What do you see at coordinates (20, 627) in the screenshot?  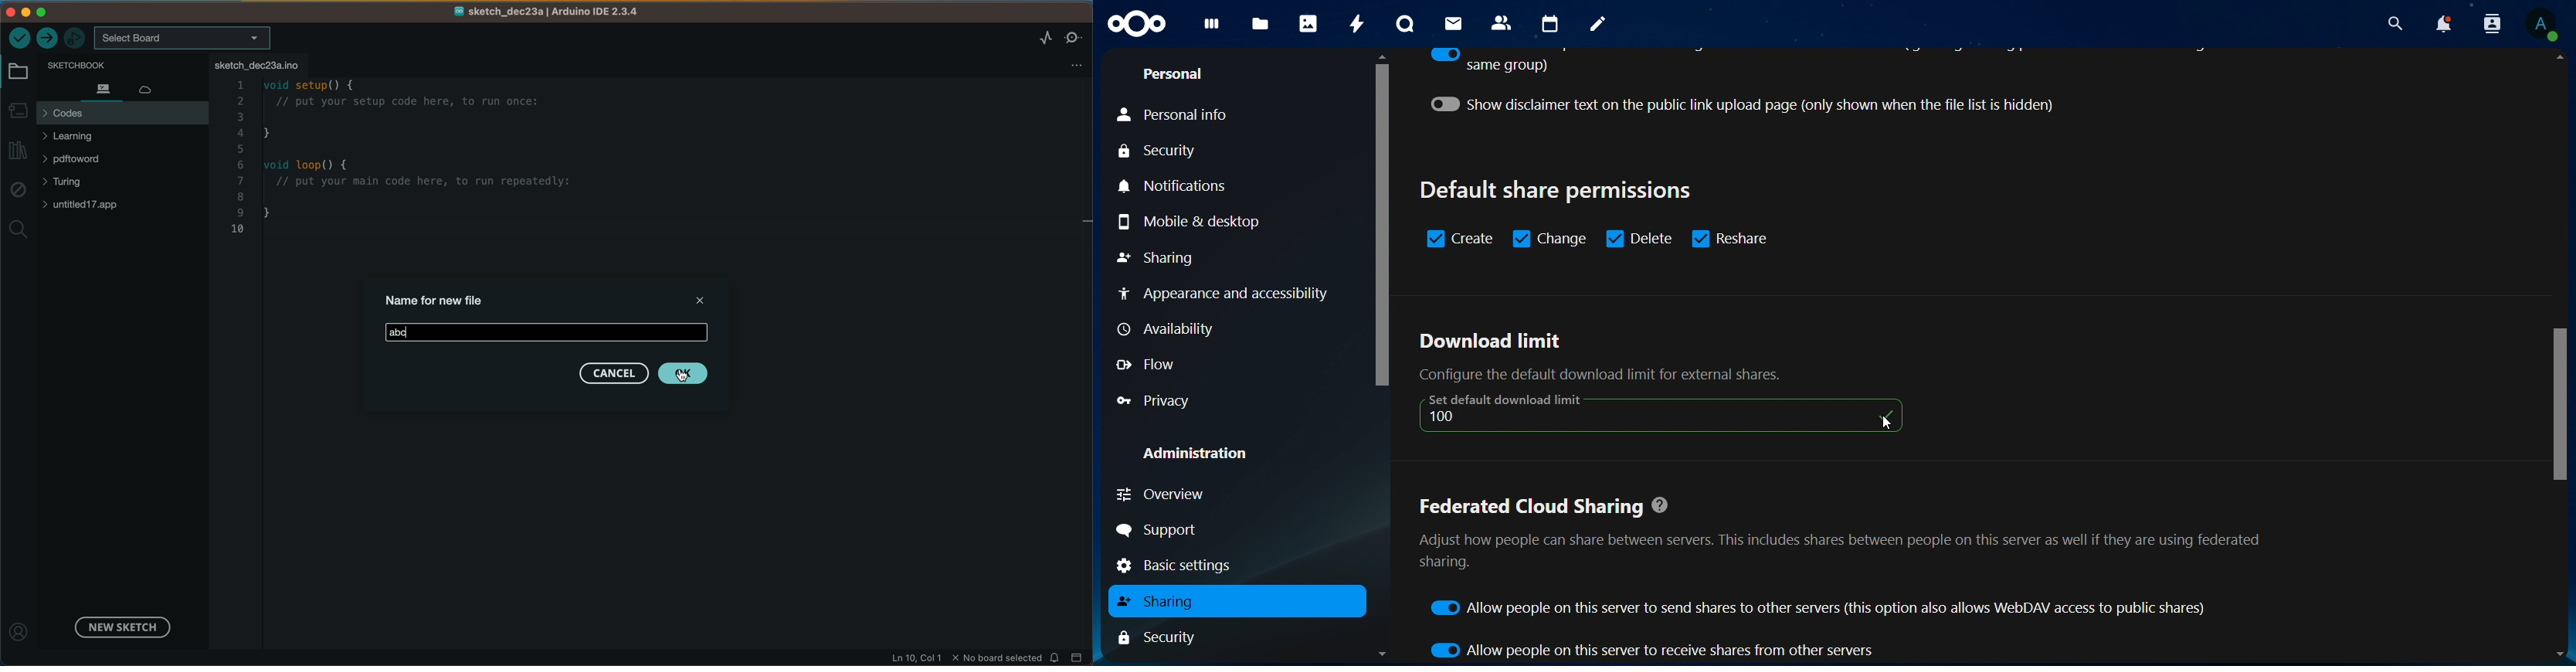 I see `profile` at bounding box center [20, 627].